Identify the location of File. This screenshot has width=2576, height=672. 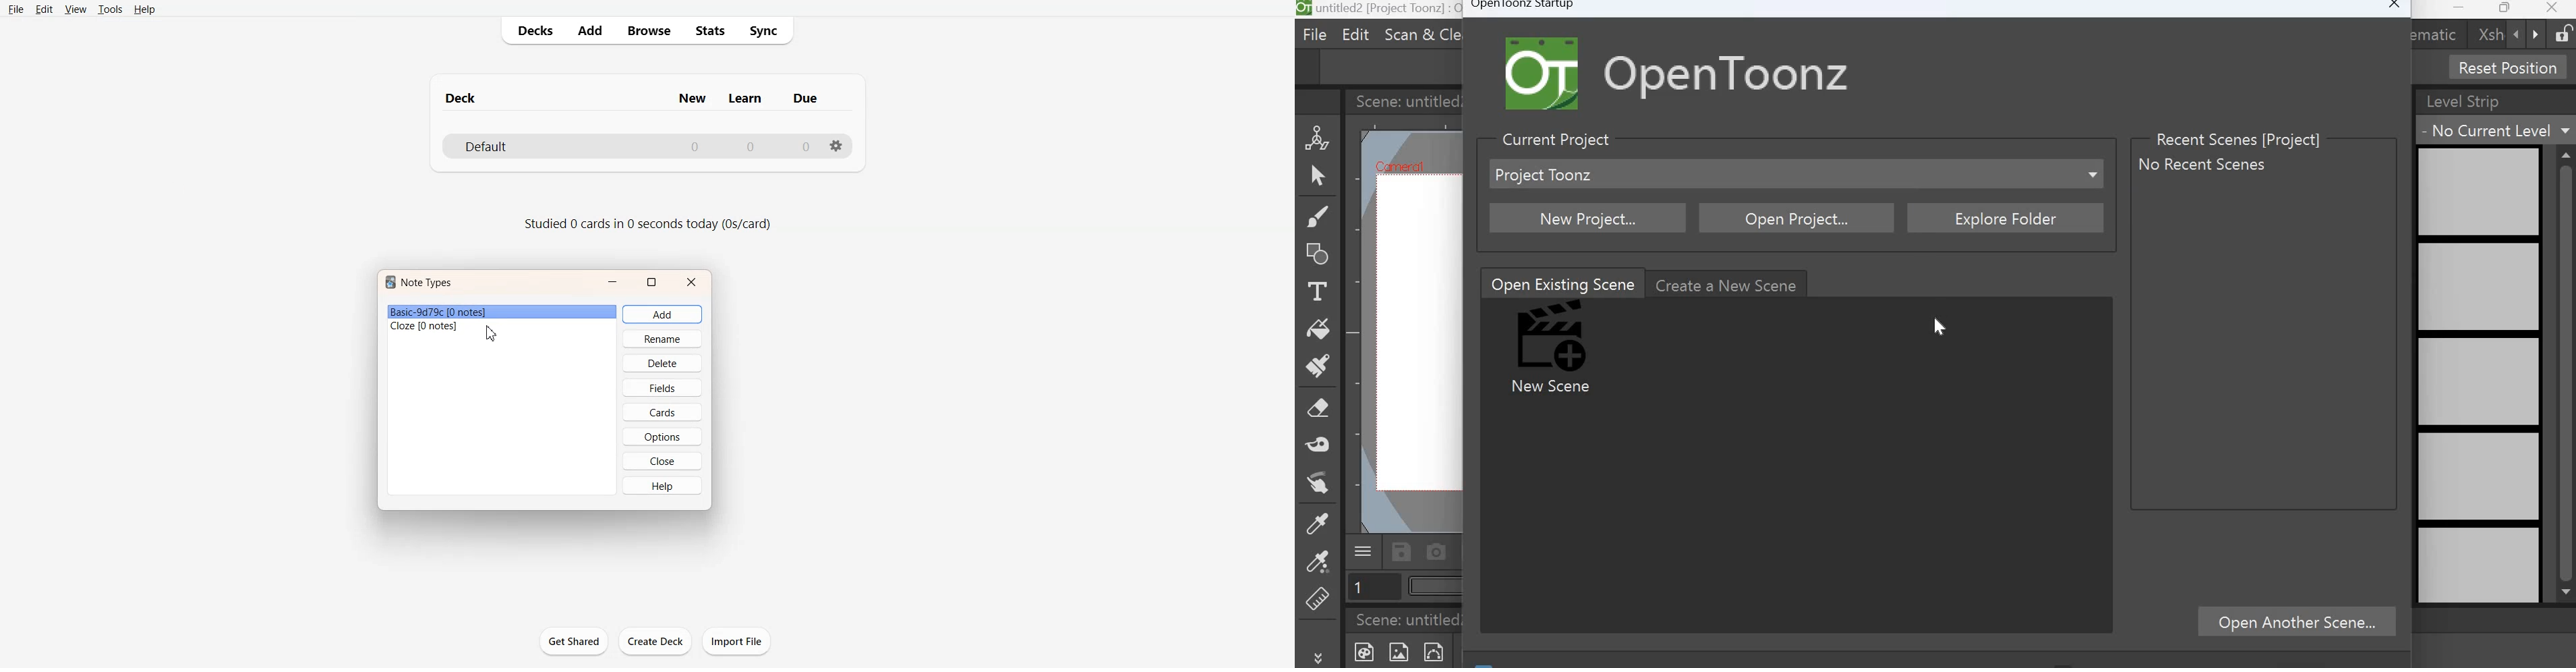
(502, 327).